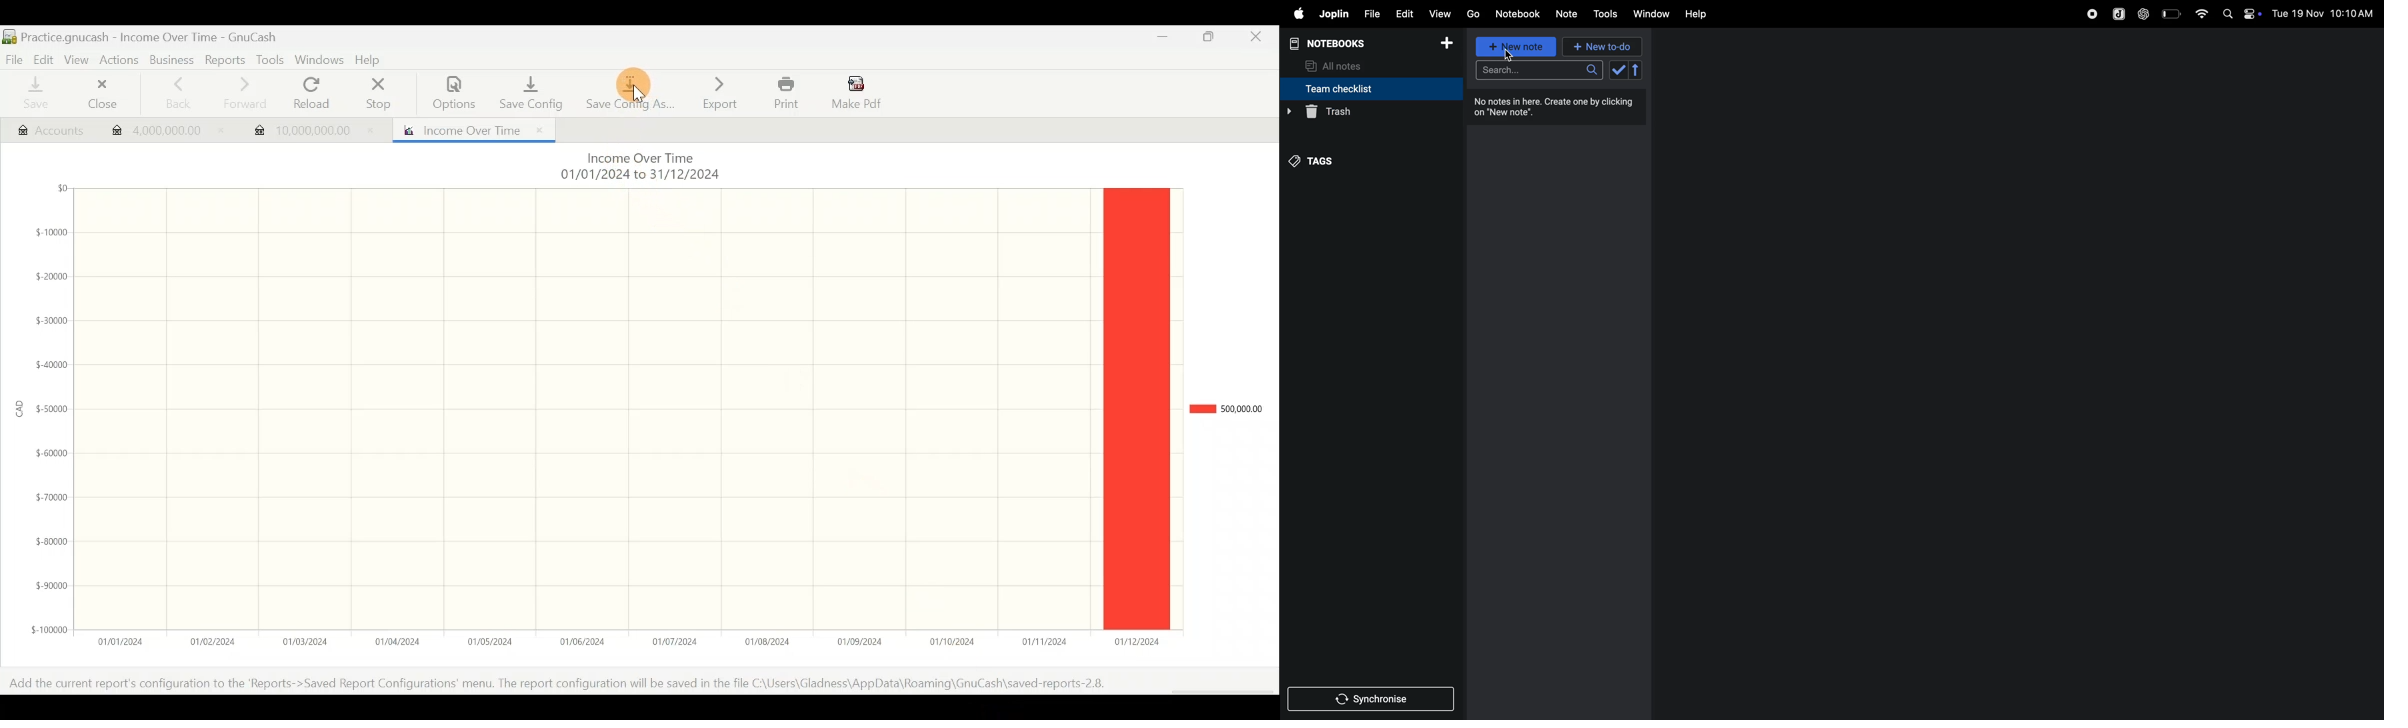 The height and width of the screenshot is (728, 2408). Describe the element at coordinates (2225, 17) in the screenshot. I see `search` at that location.